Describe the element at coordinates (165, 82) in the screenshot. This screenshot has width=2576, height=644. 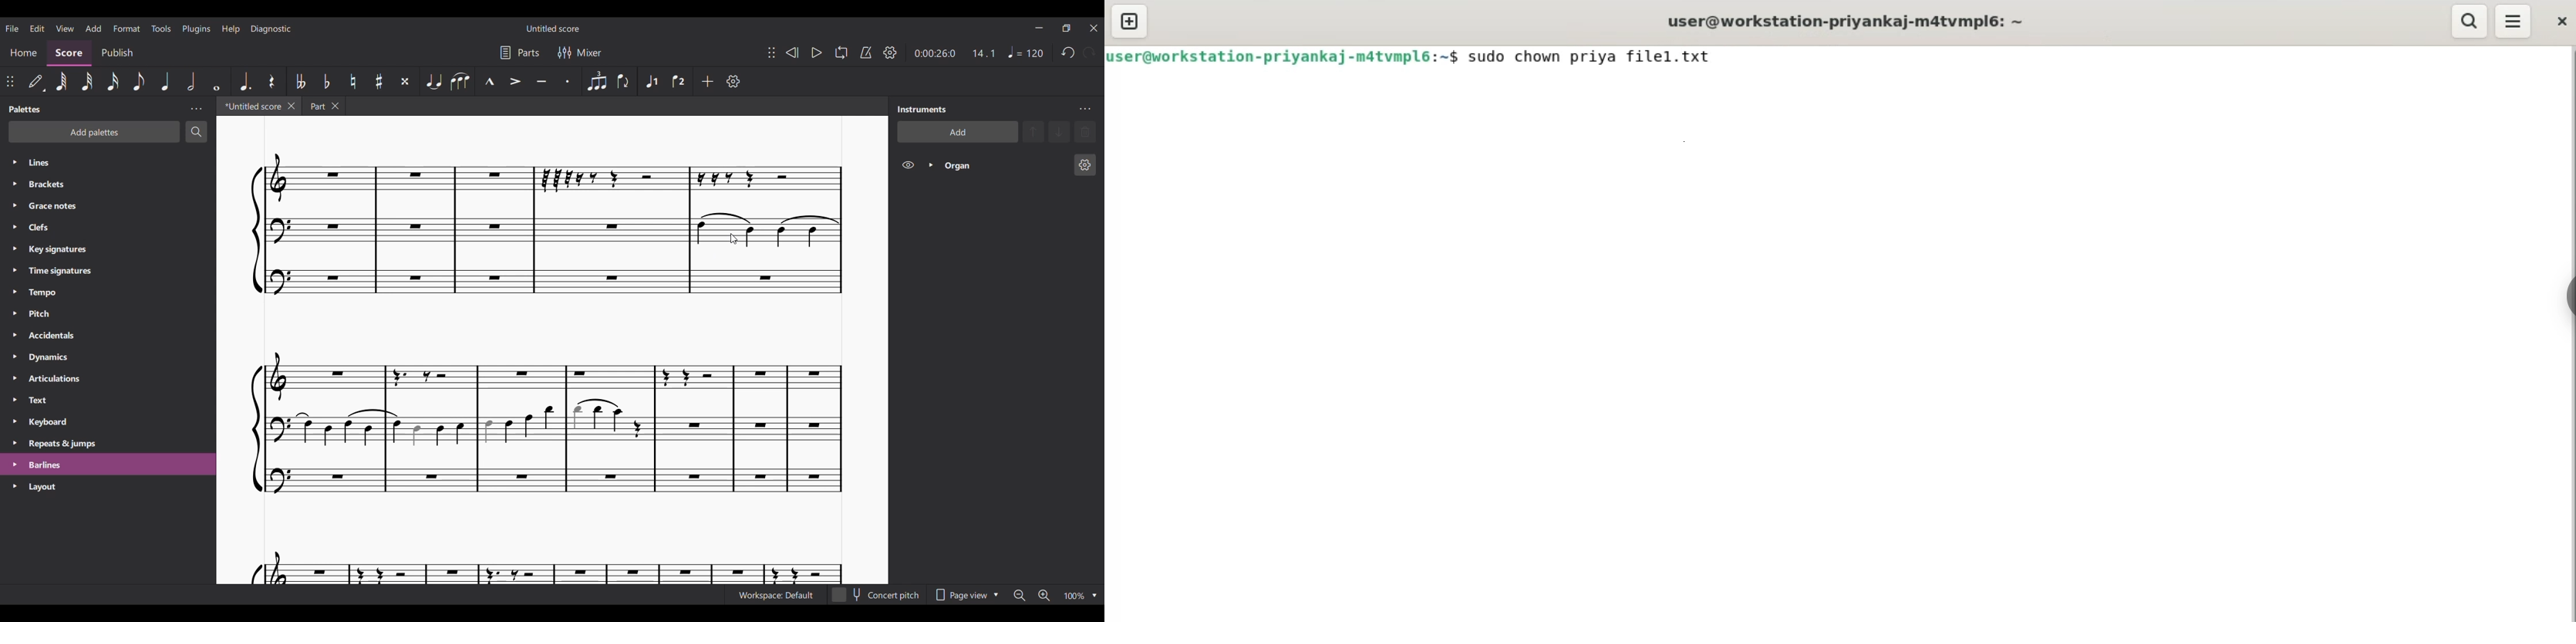
I see `Quarter note` at that location.